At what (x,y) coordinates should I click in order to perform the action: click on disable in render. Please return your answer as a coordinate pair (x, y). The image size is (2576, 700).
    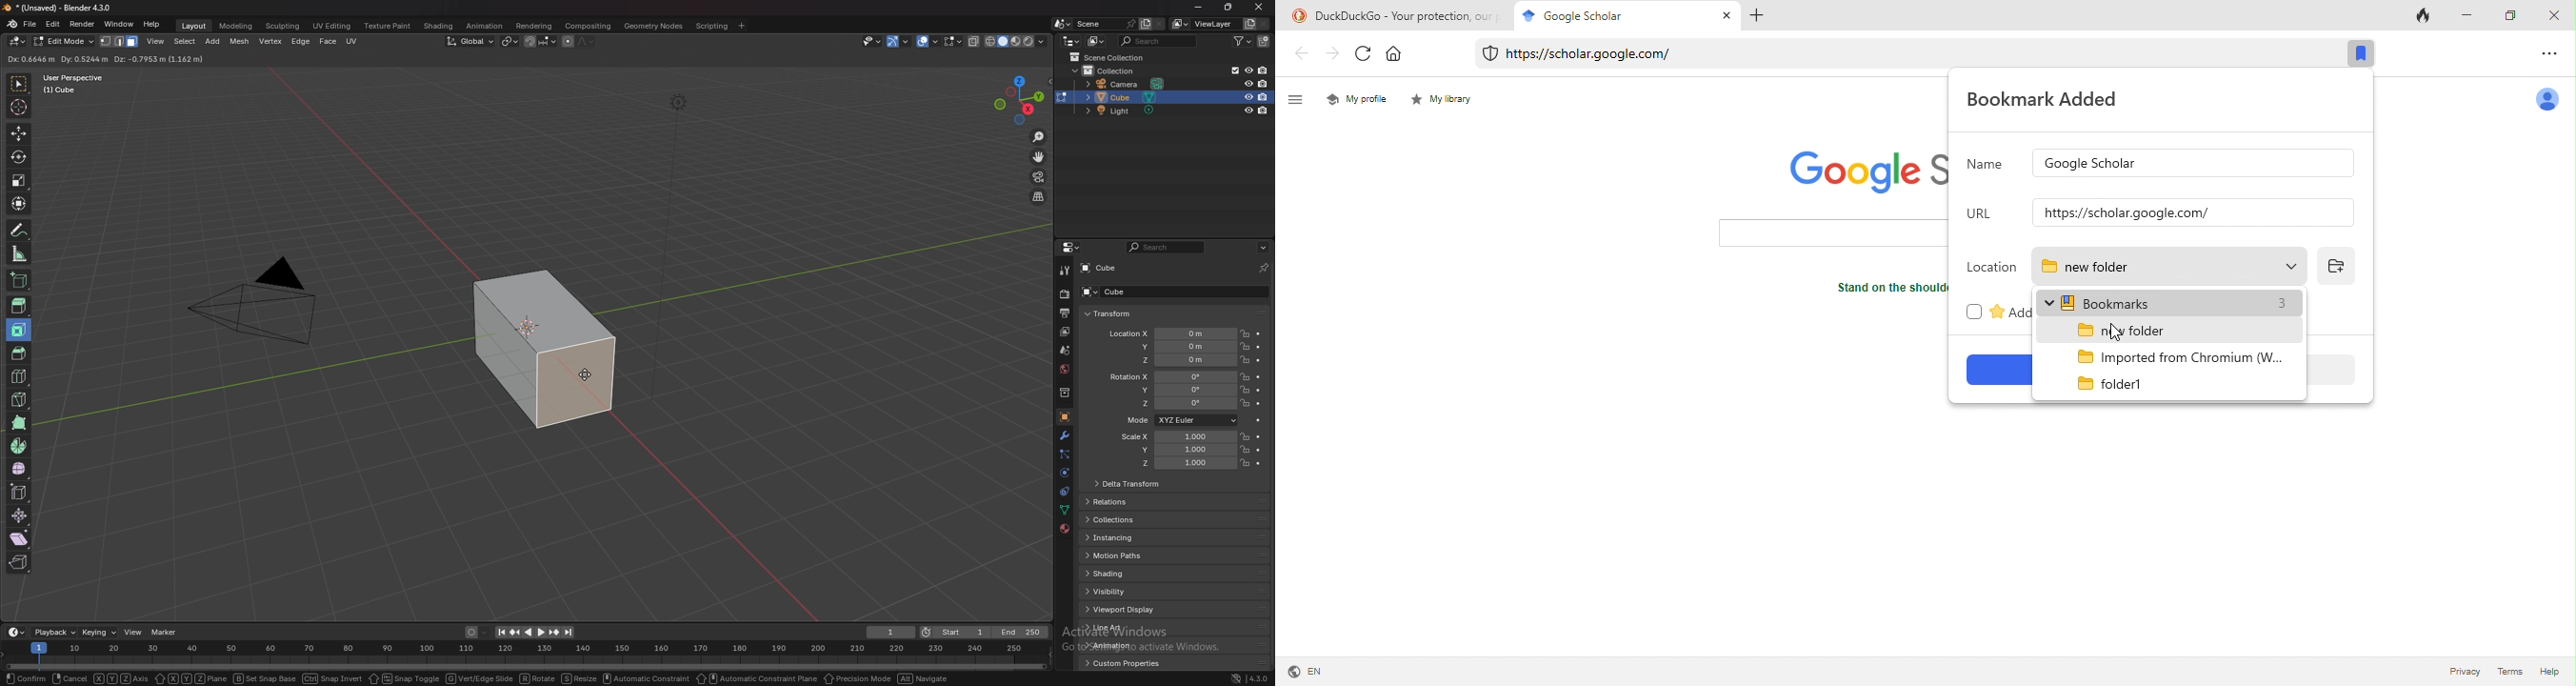
    Looking at the image, I should click on (1263, 97).